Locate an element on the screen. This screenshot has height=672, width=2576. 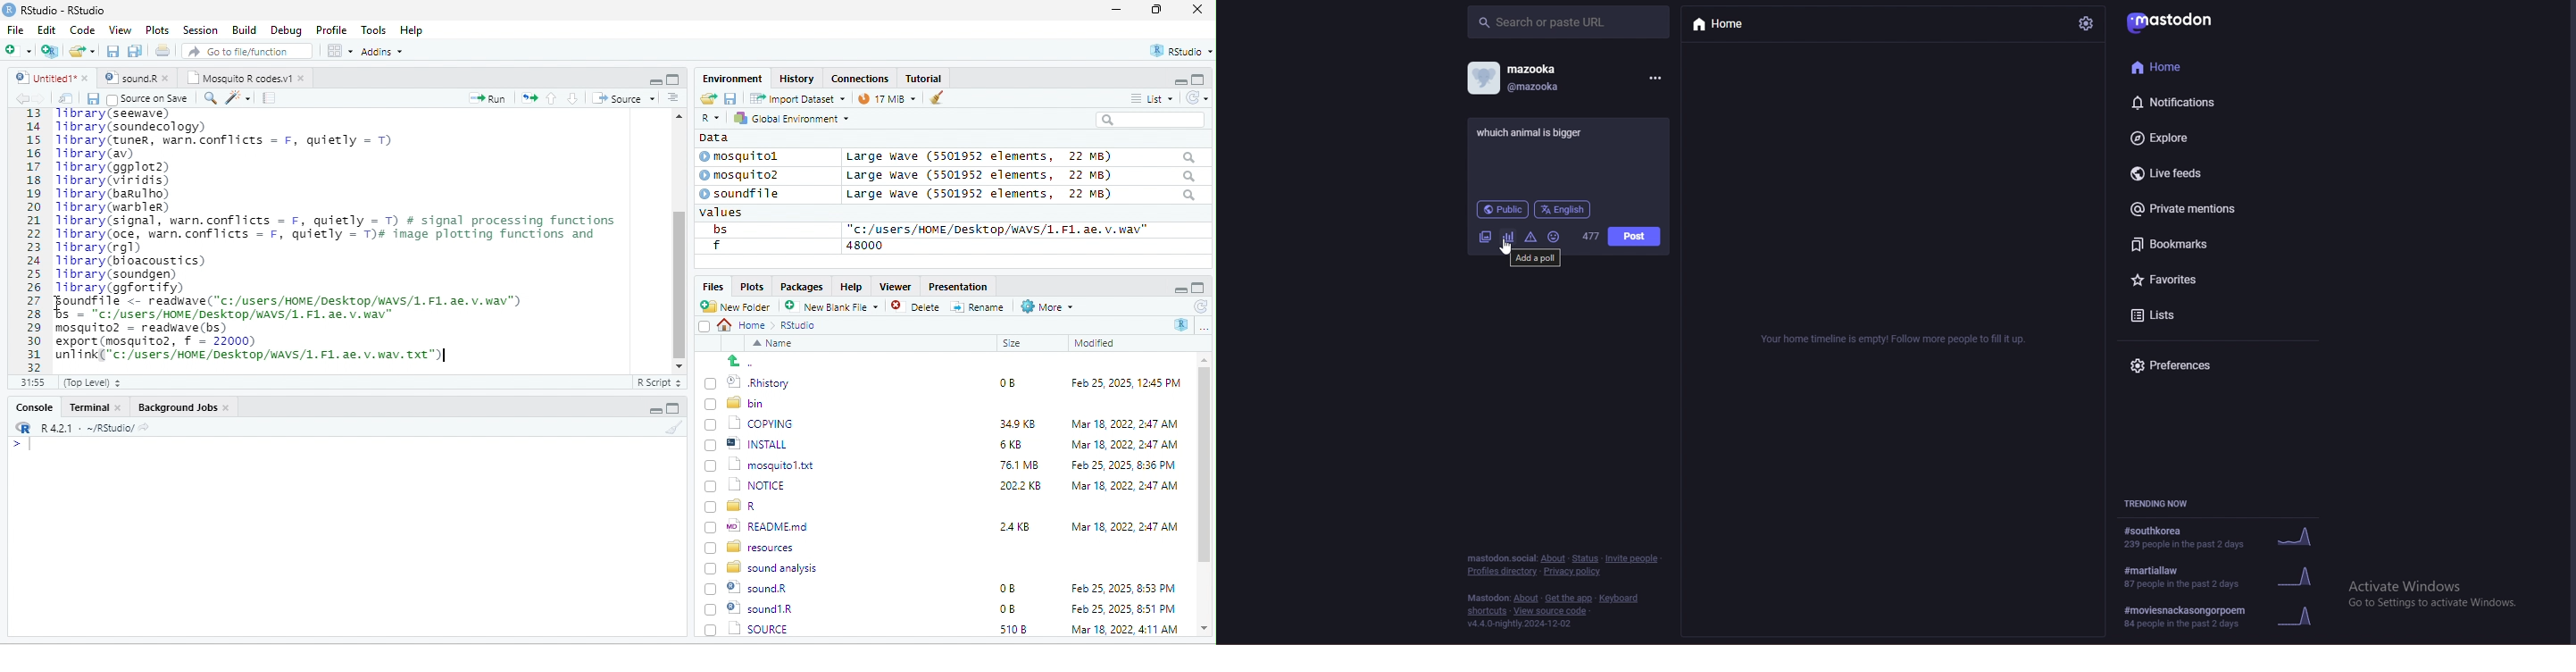
76.1 MB is located at coordinates (1019, 464).